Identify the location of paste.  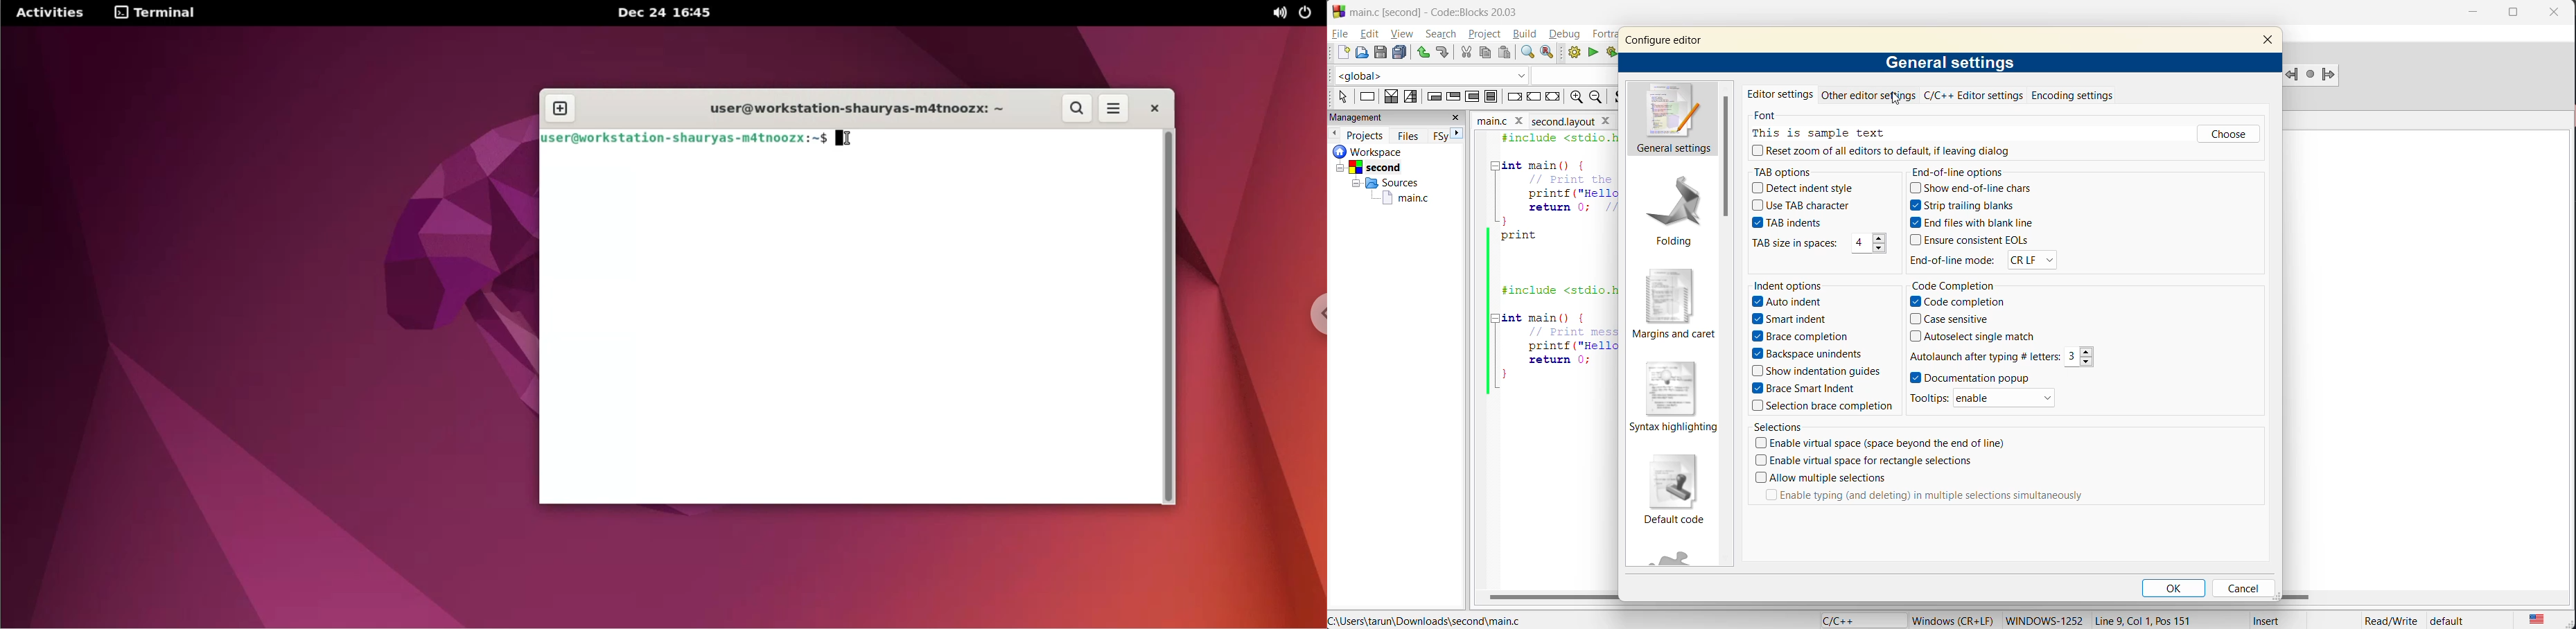
(1504, 54).